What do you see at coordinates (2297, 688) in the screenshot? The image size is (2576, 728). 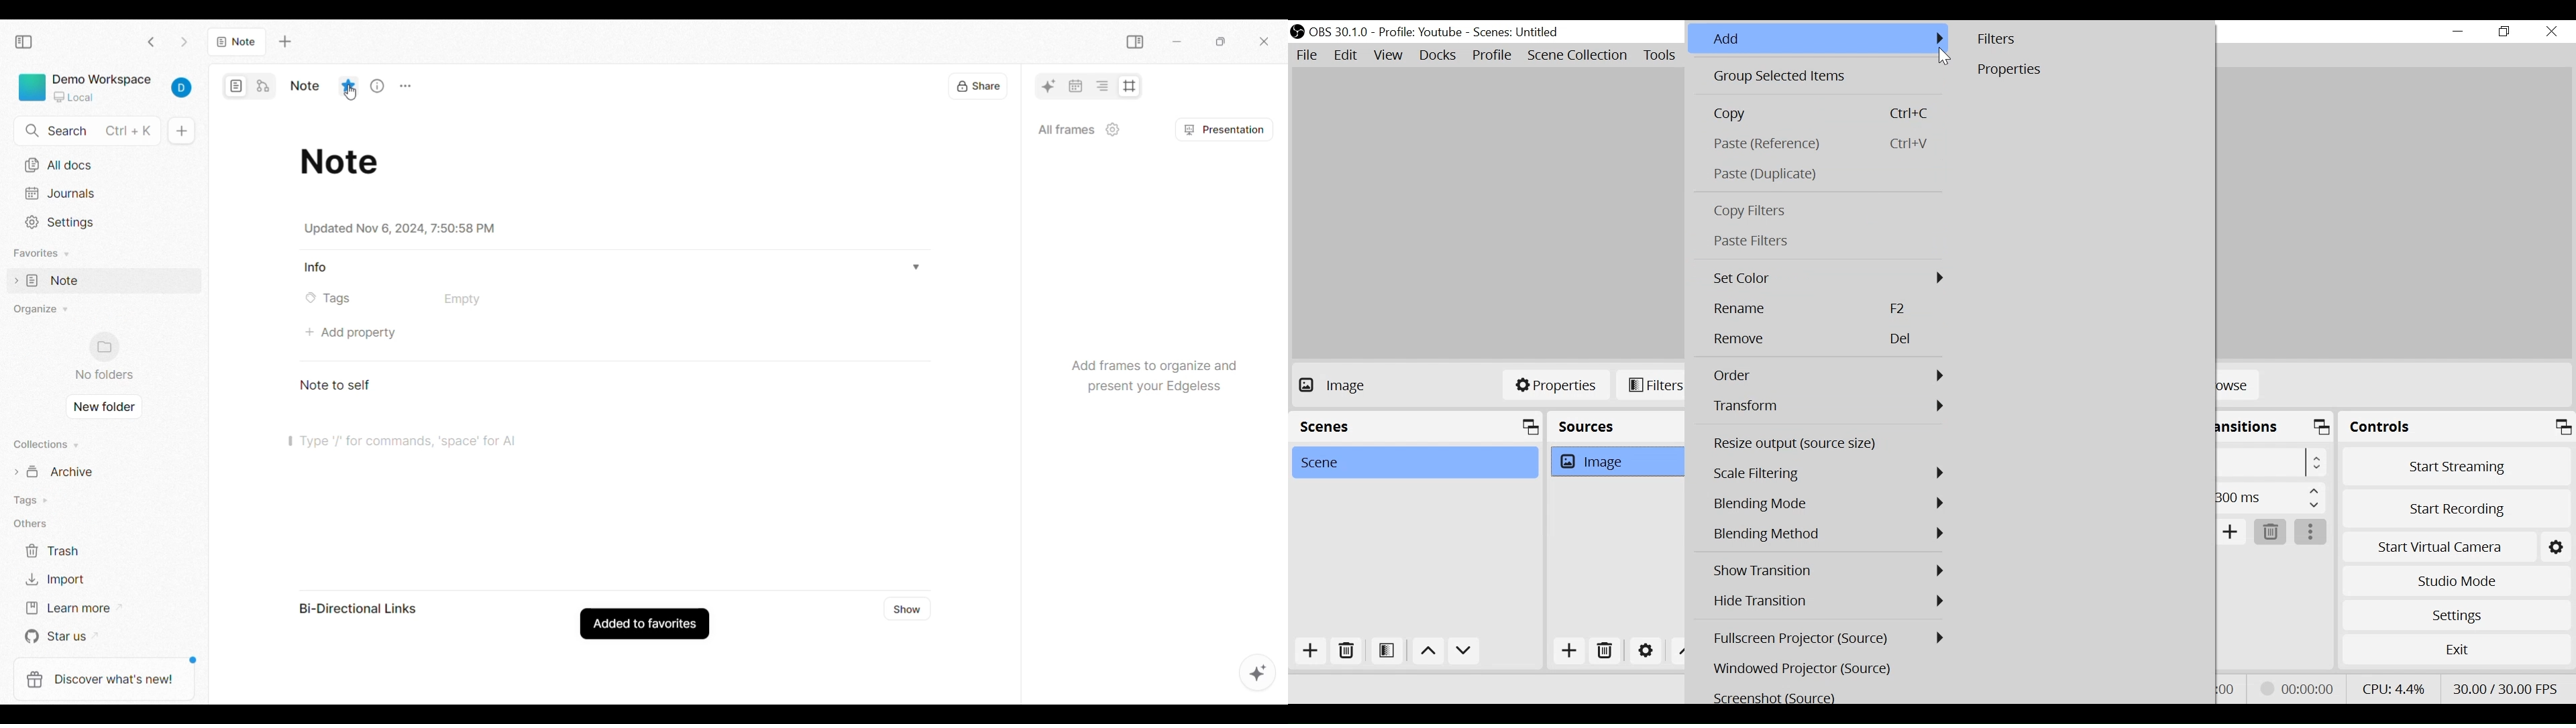 I see `Recording Status` at bounding box center [2297, 688].